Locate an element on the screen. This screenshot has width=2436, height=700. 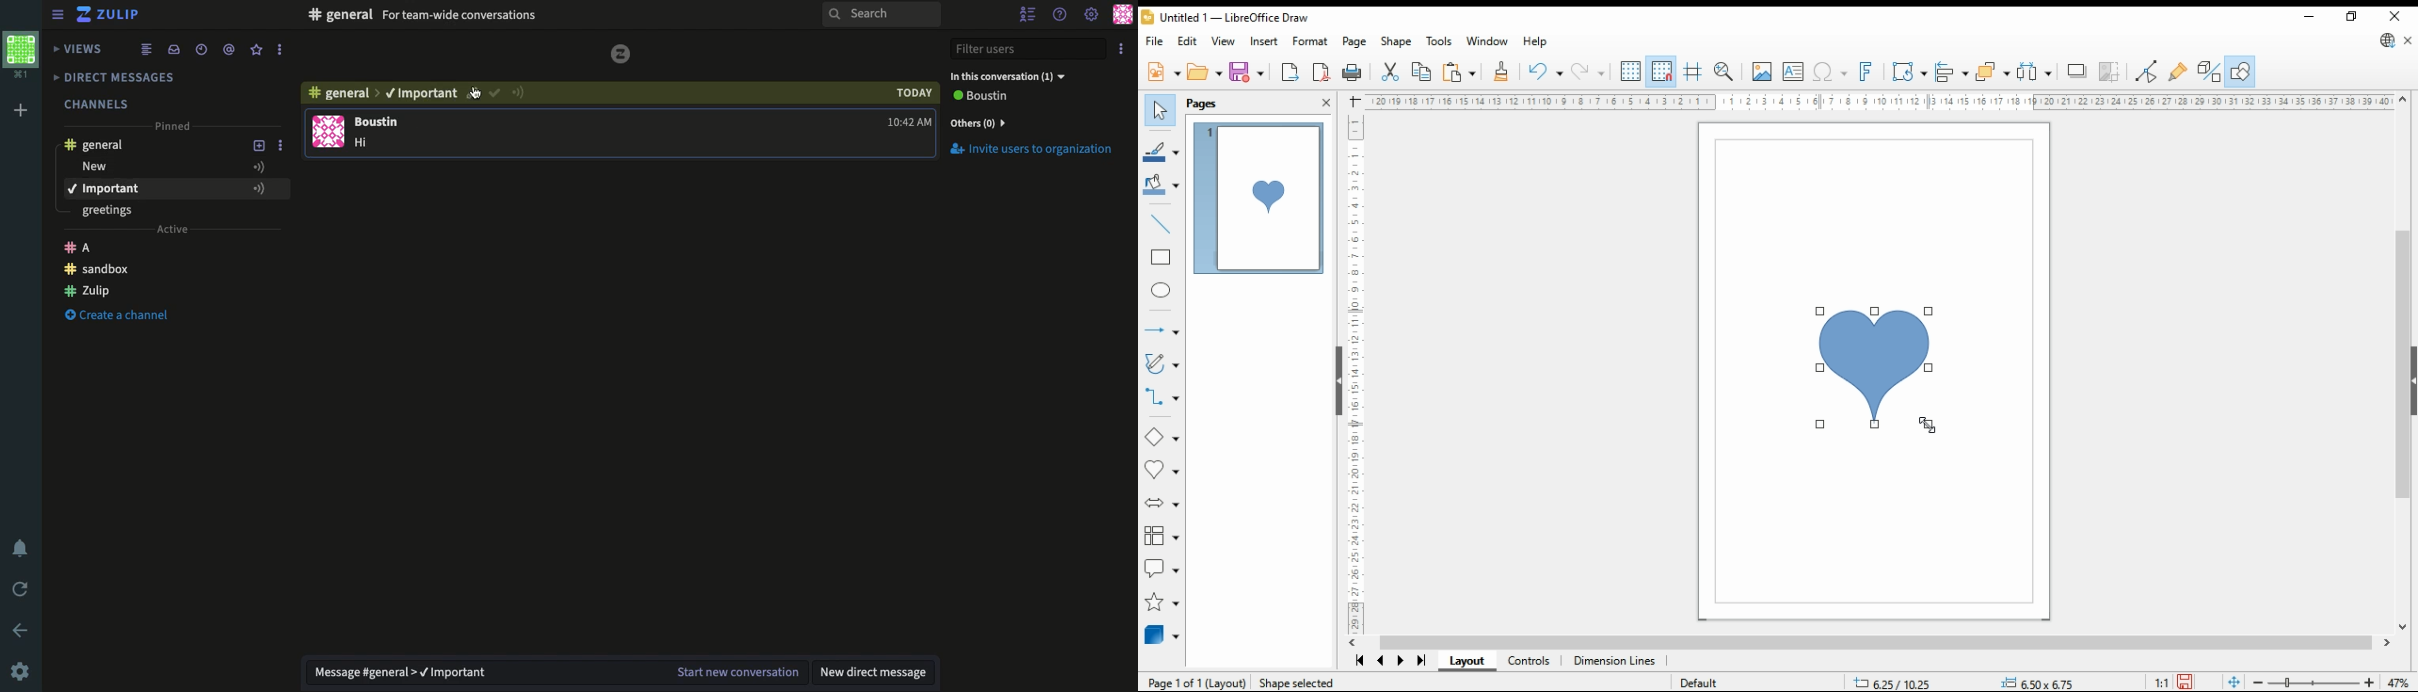
ellipe is located at coordinates (1162, 291).